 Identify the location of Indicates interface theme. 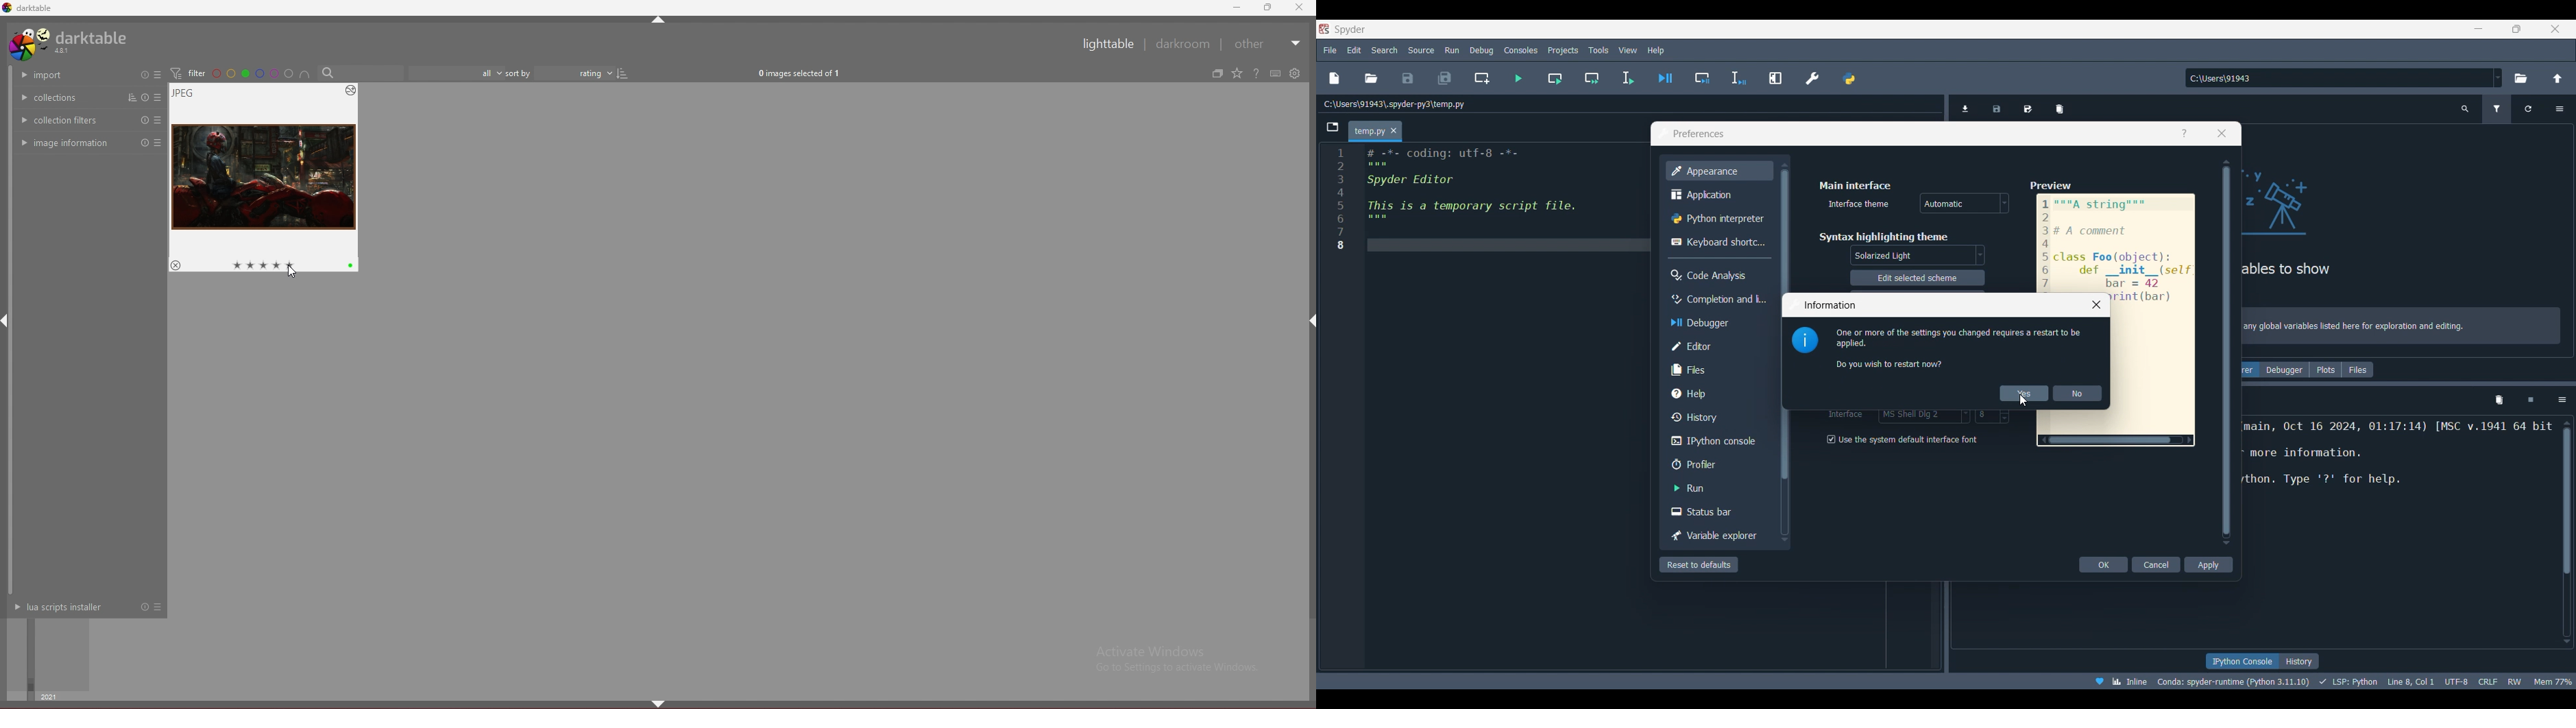
(1860, 204).